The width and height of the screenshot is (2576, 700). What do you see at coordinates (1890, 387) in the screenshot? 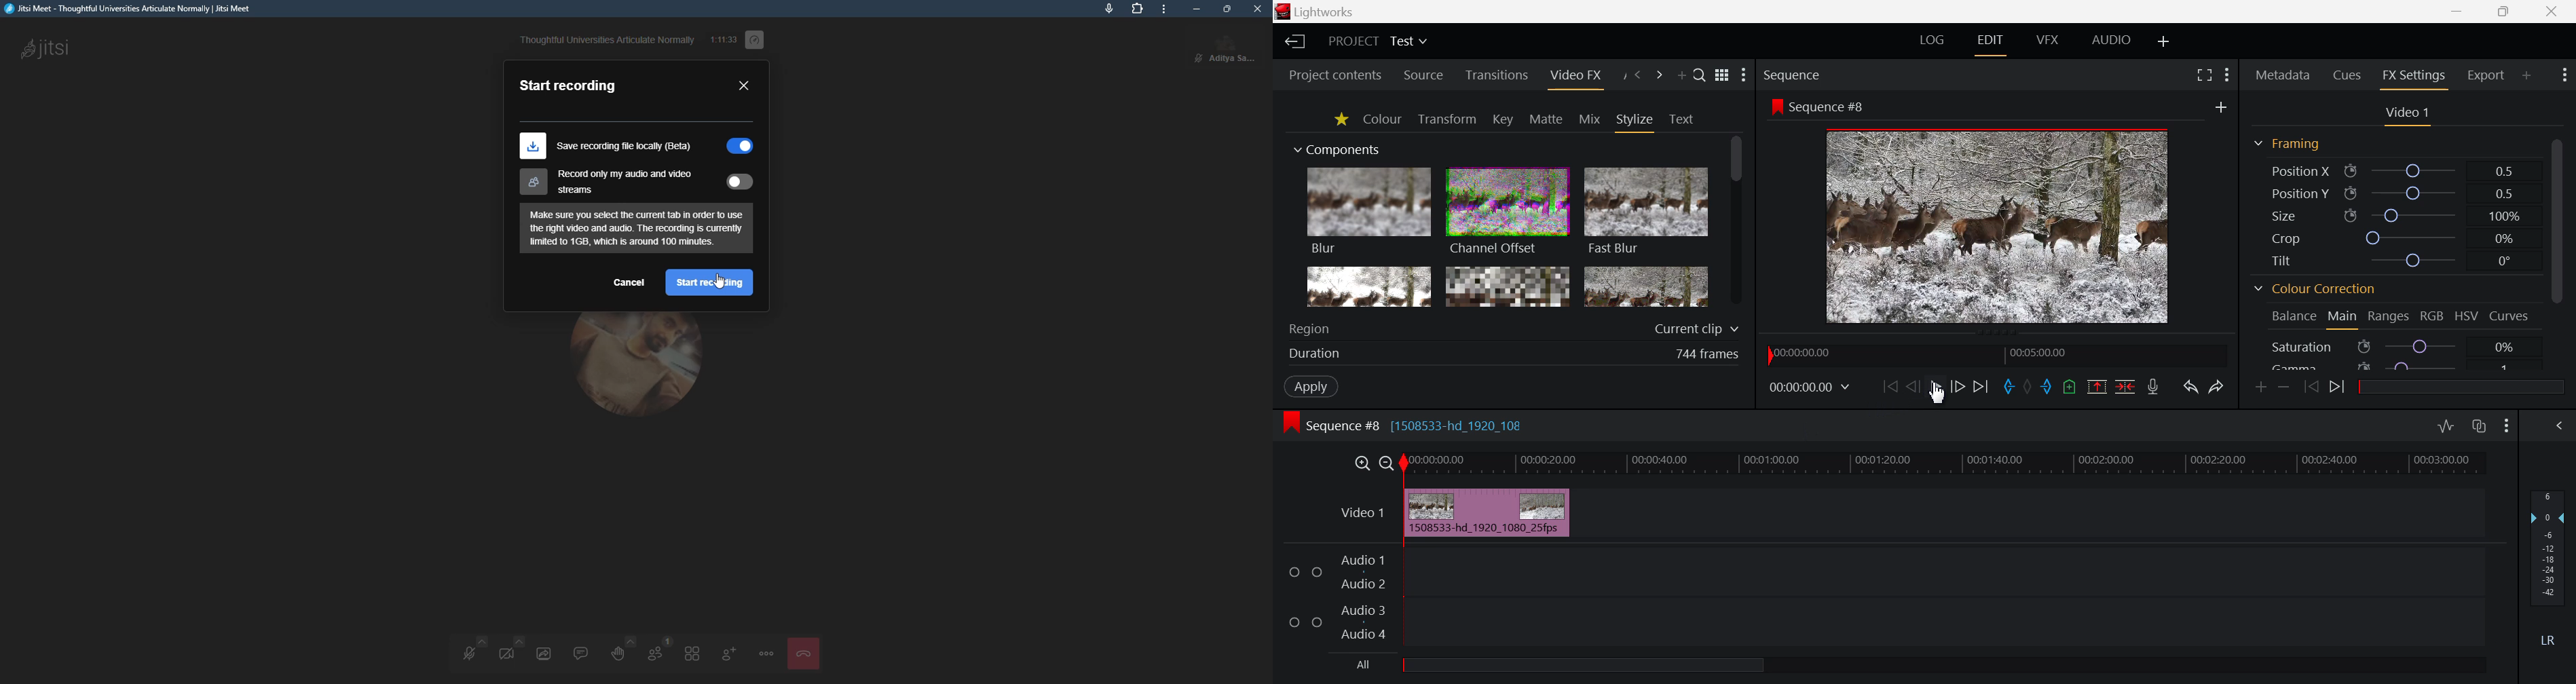
I see `To Start` at bounding box center [1890, 387].